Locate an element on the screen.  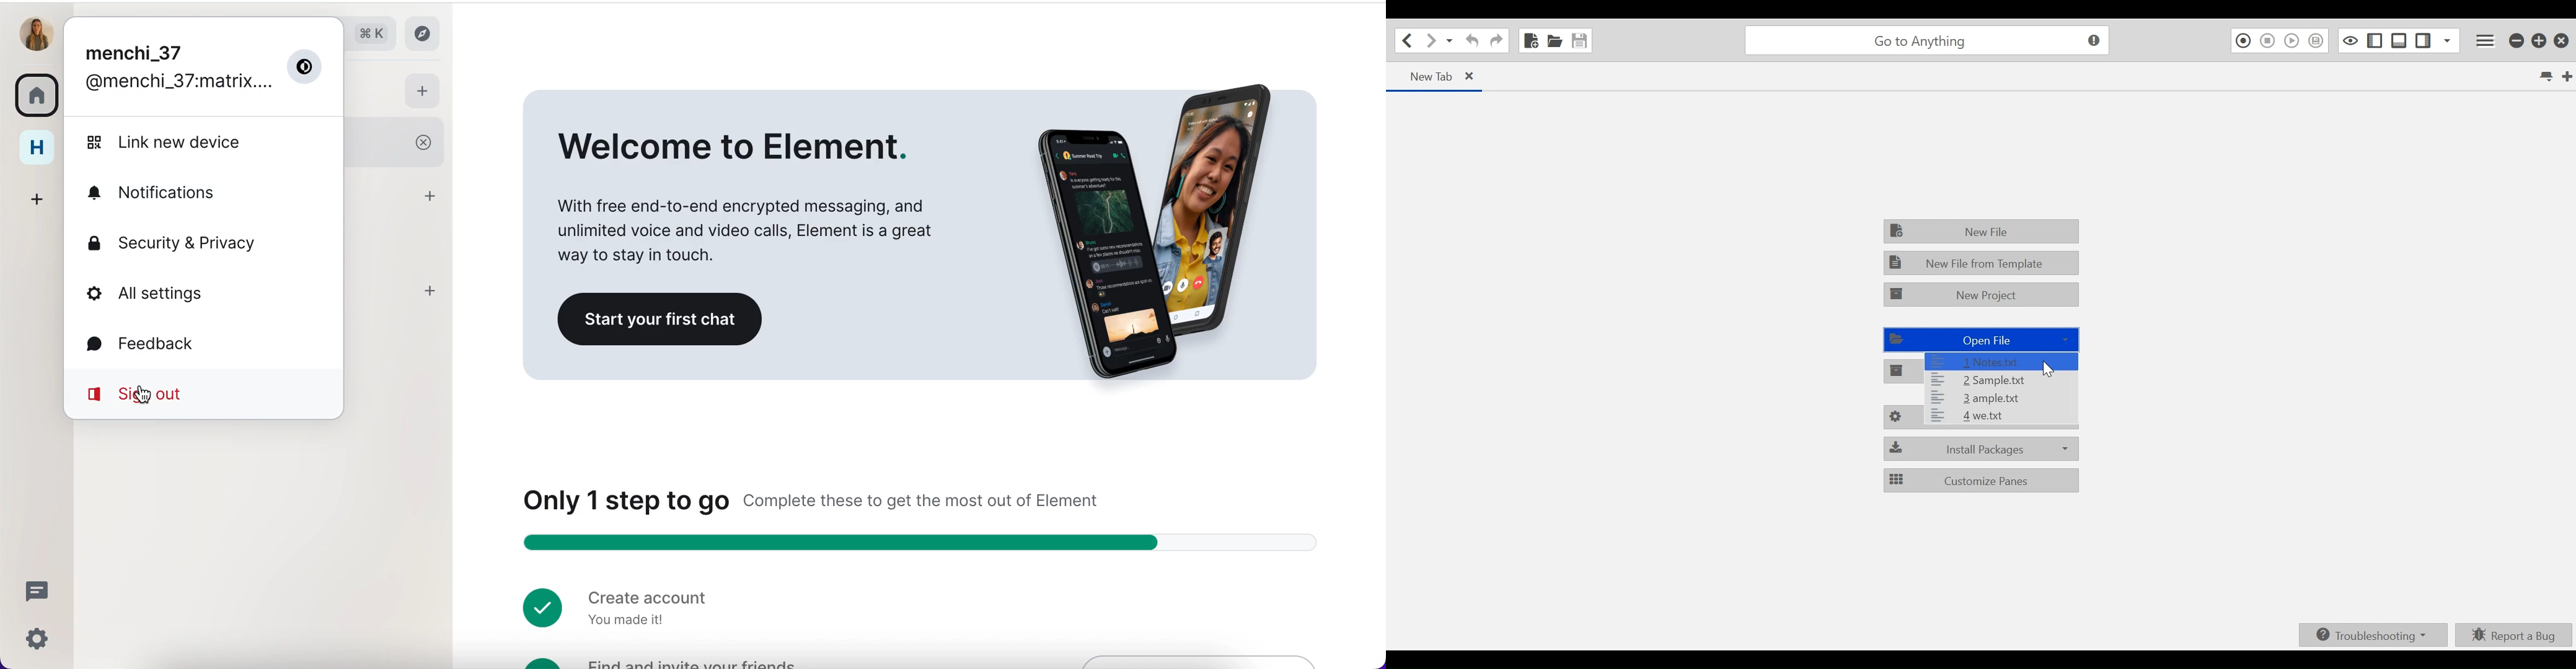
home is located at coordinates (40, 146).